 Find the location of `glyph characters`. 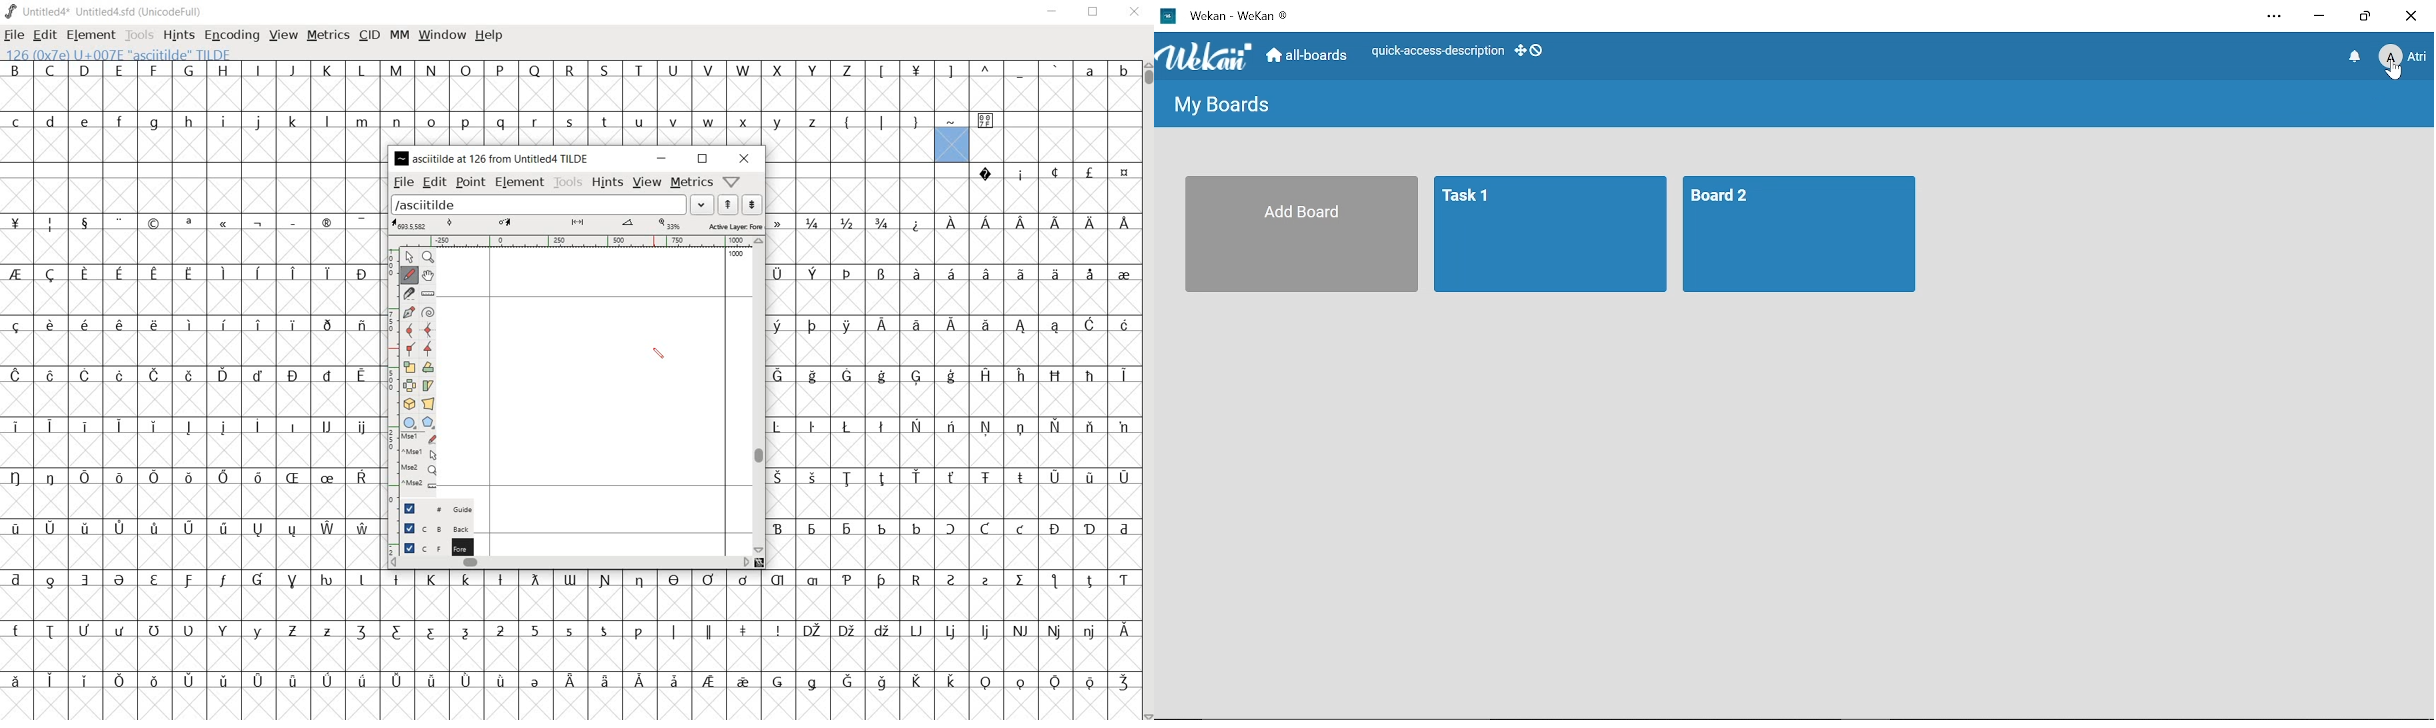

glyph characters is located at coordinates (761, 644).